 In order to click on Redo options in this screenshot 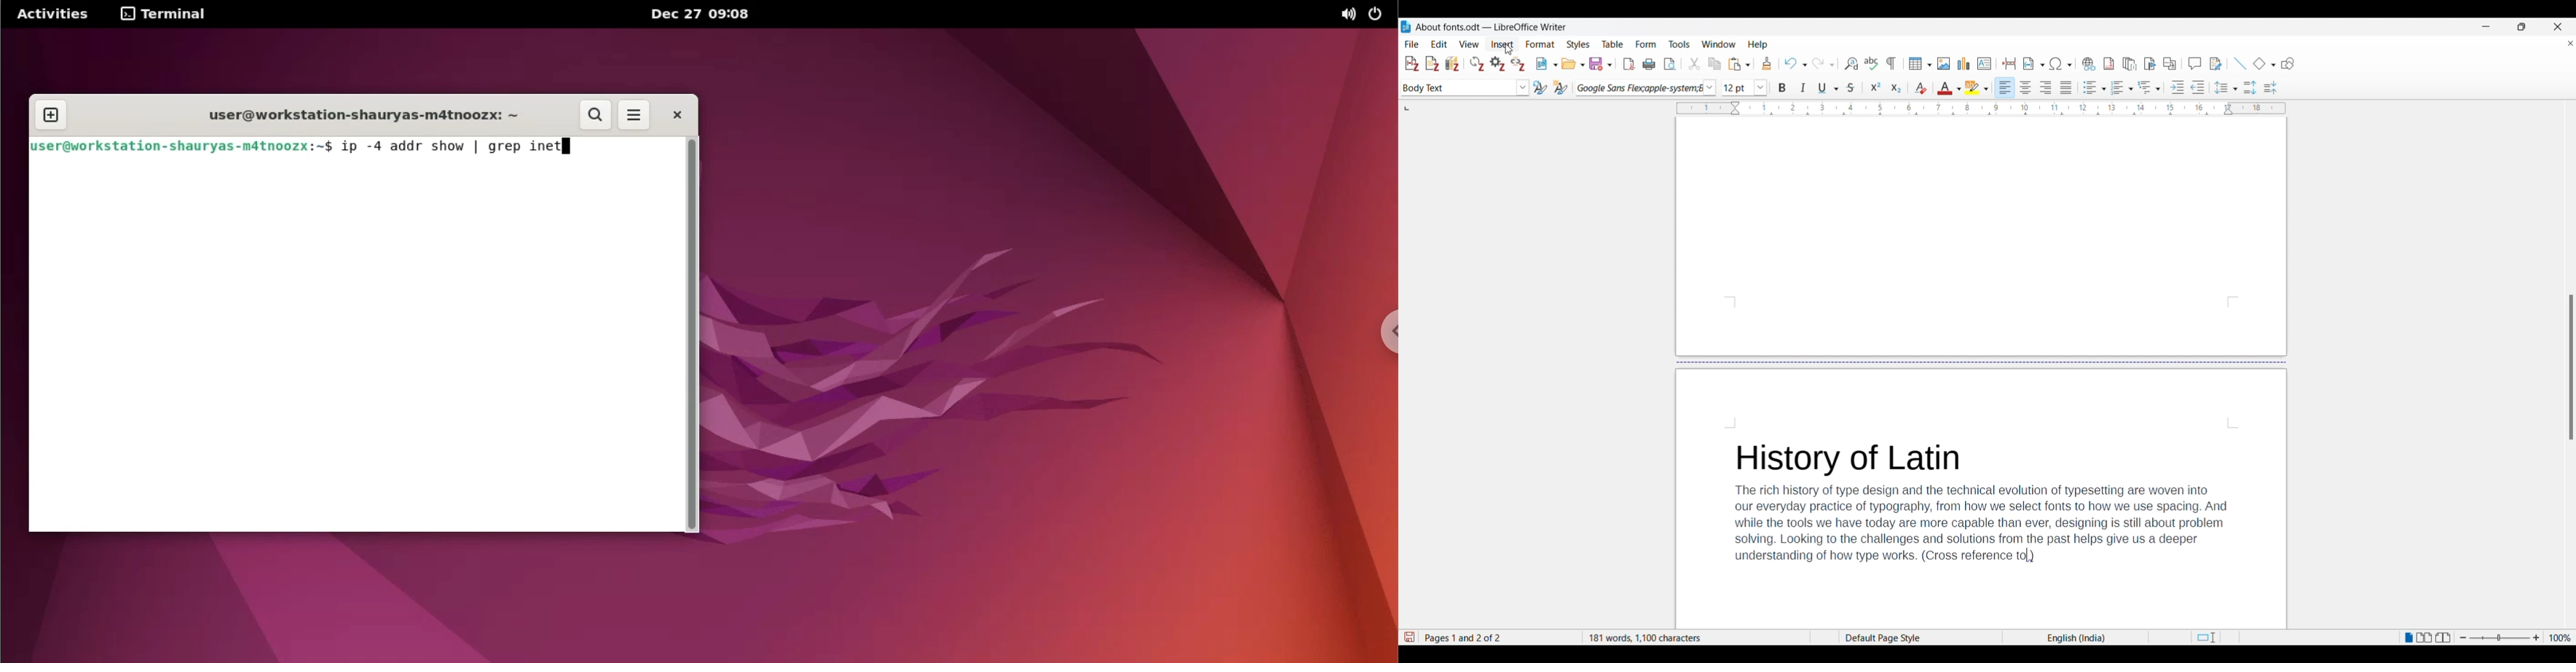, I will do `click(1823, 64)`.